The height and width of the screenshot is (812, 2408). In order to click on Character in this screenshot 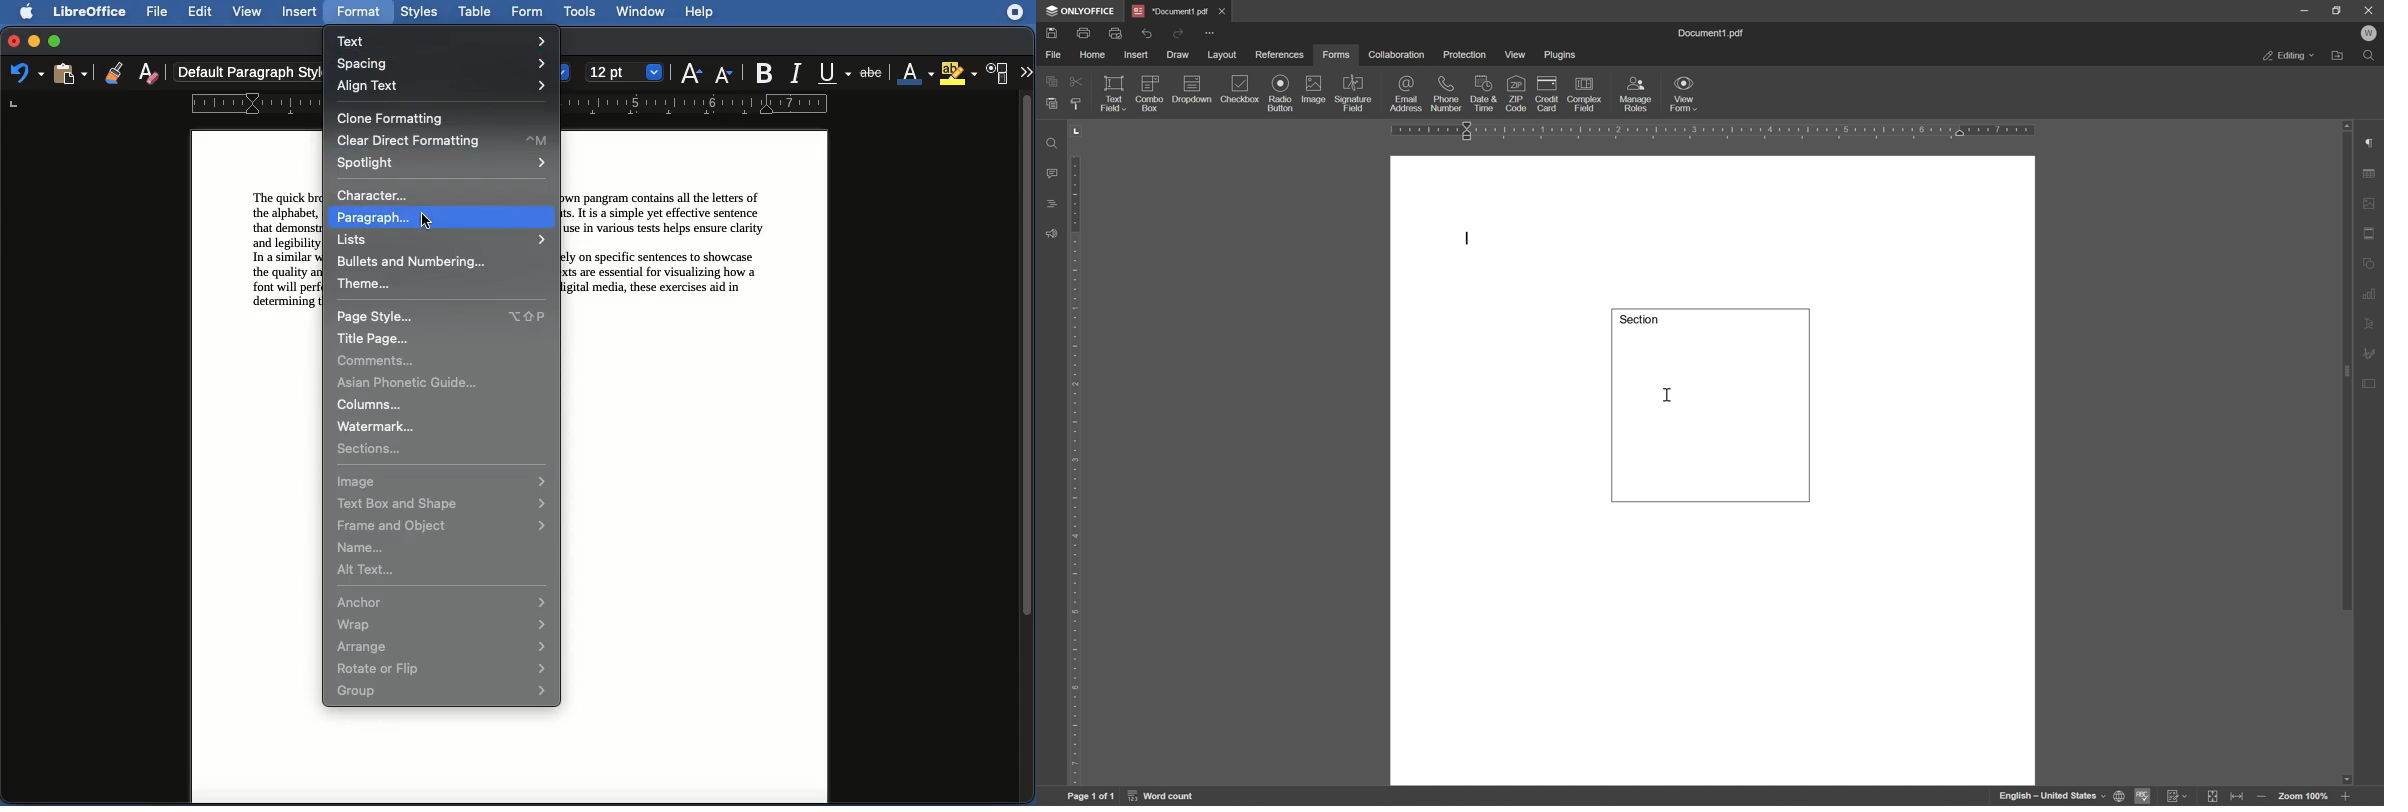, I will do `click(998, 74)`.